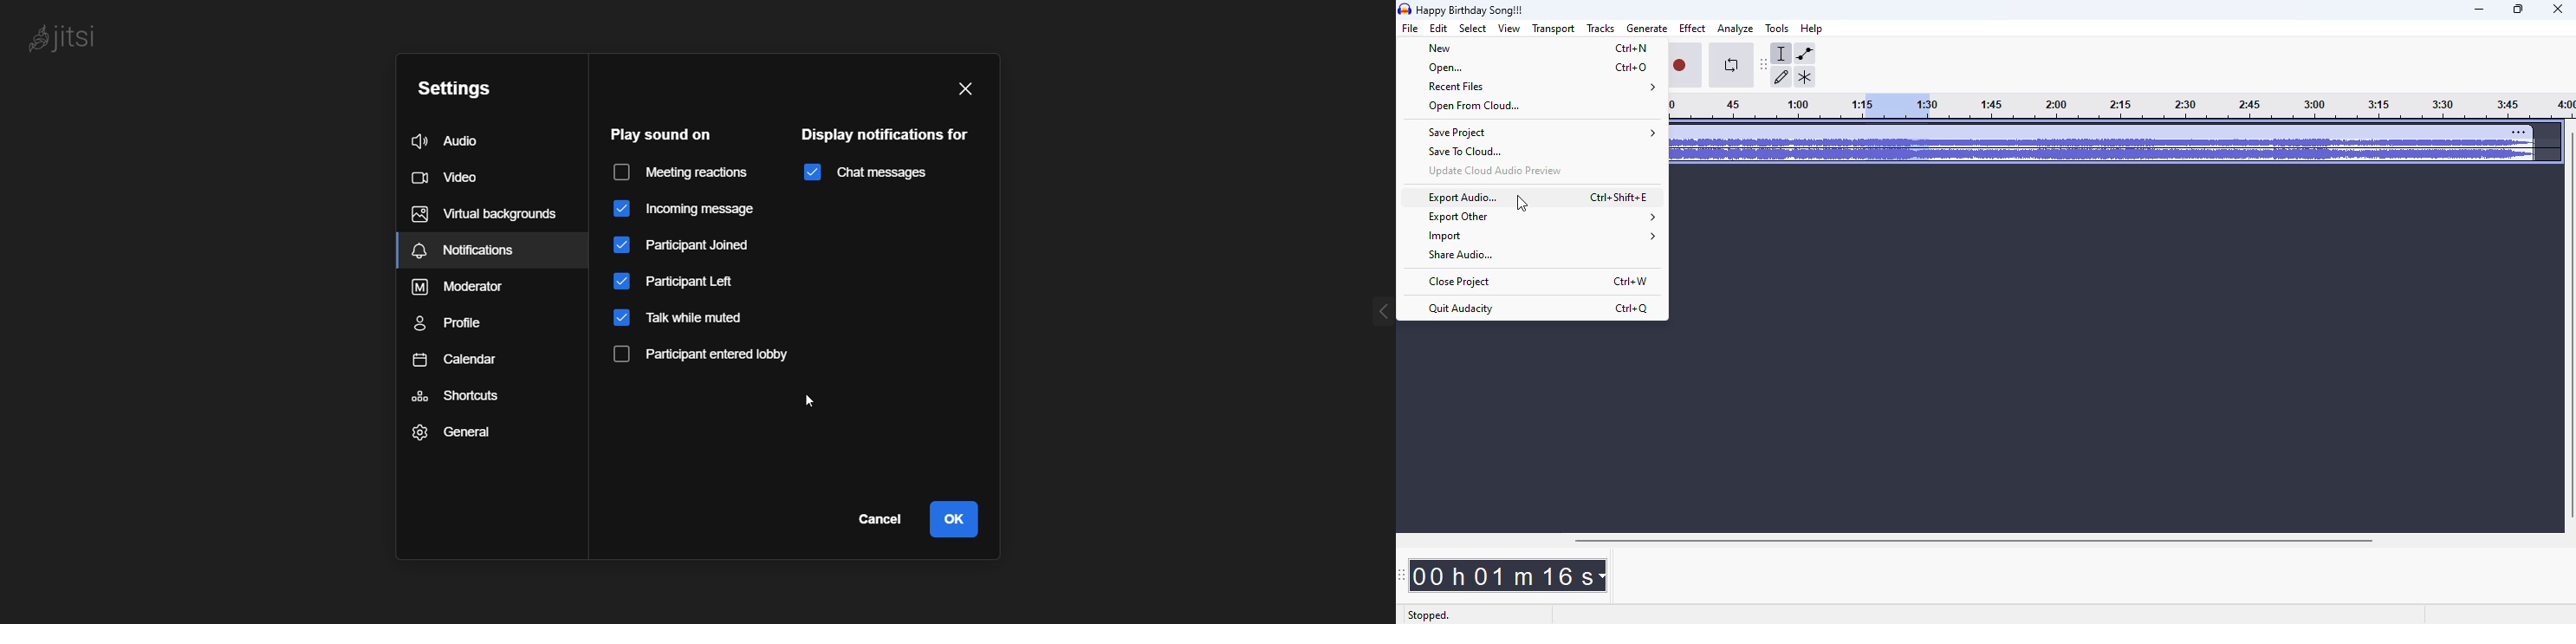 This screenshot has height=644, width=2576. I want to click on cursor, so click(1521, 204).